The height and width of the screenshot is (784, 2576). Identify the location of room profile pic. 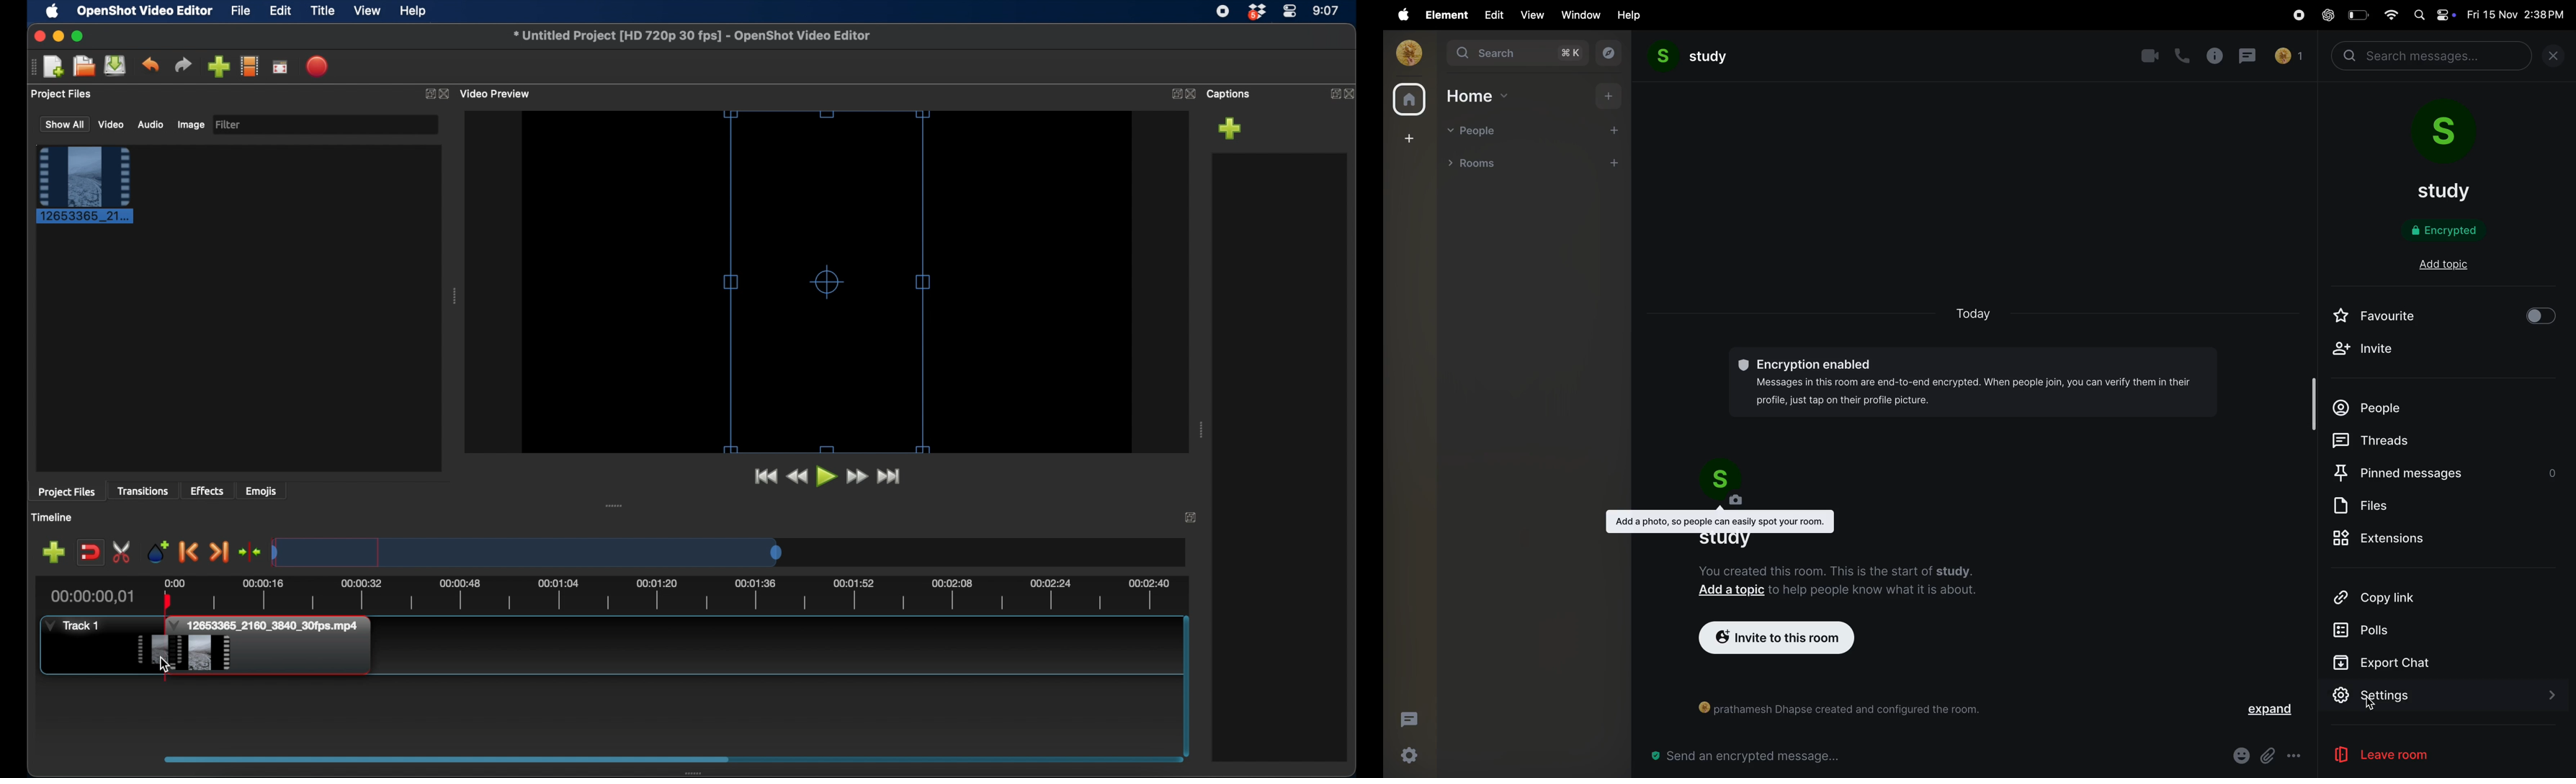
(1730, 484).